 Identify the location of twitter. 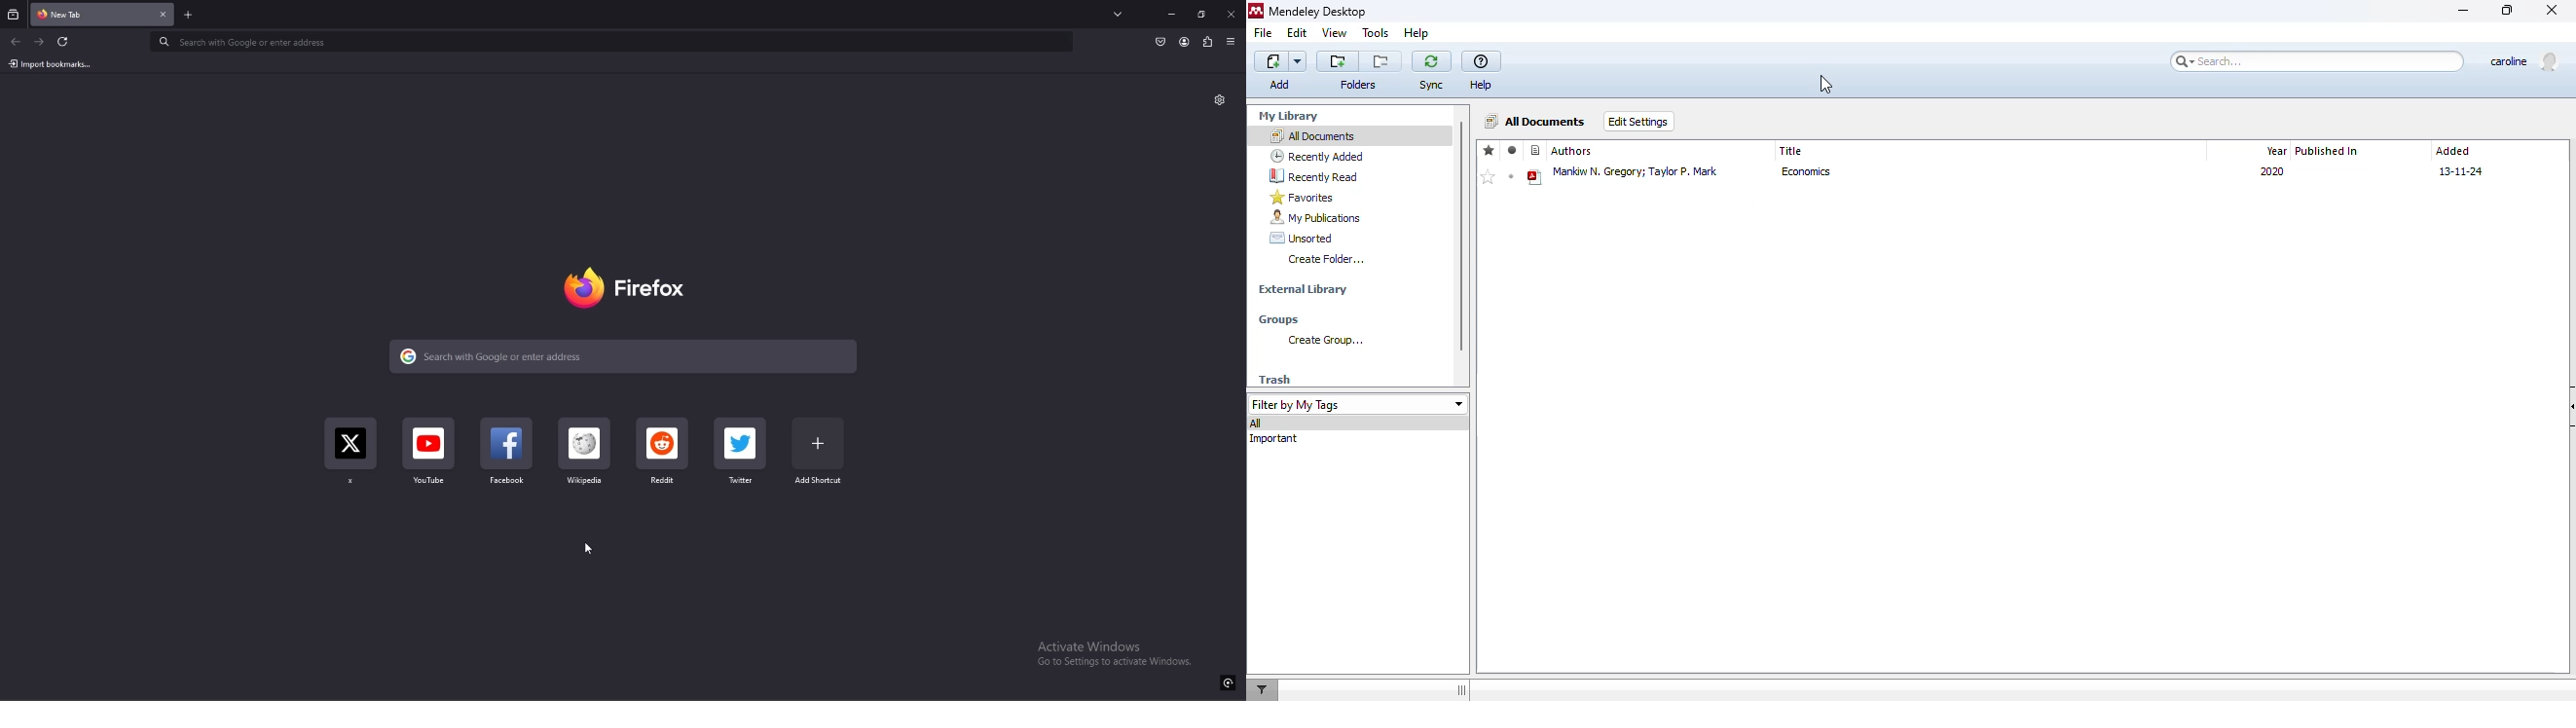
(739, 453).